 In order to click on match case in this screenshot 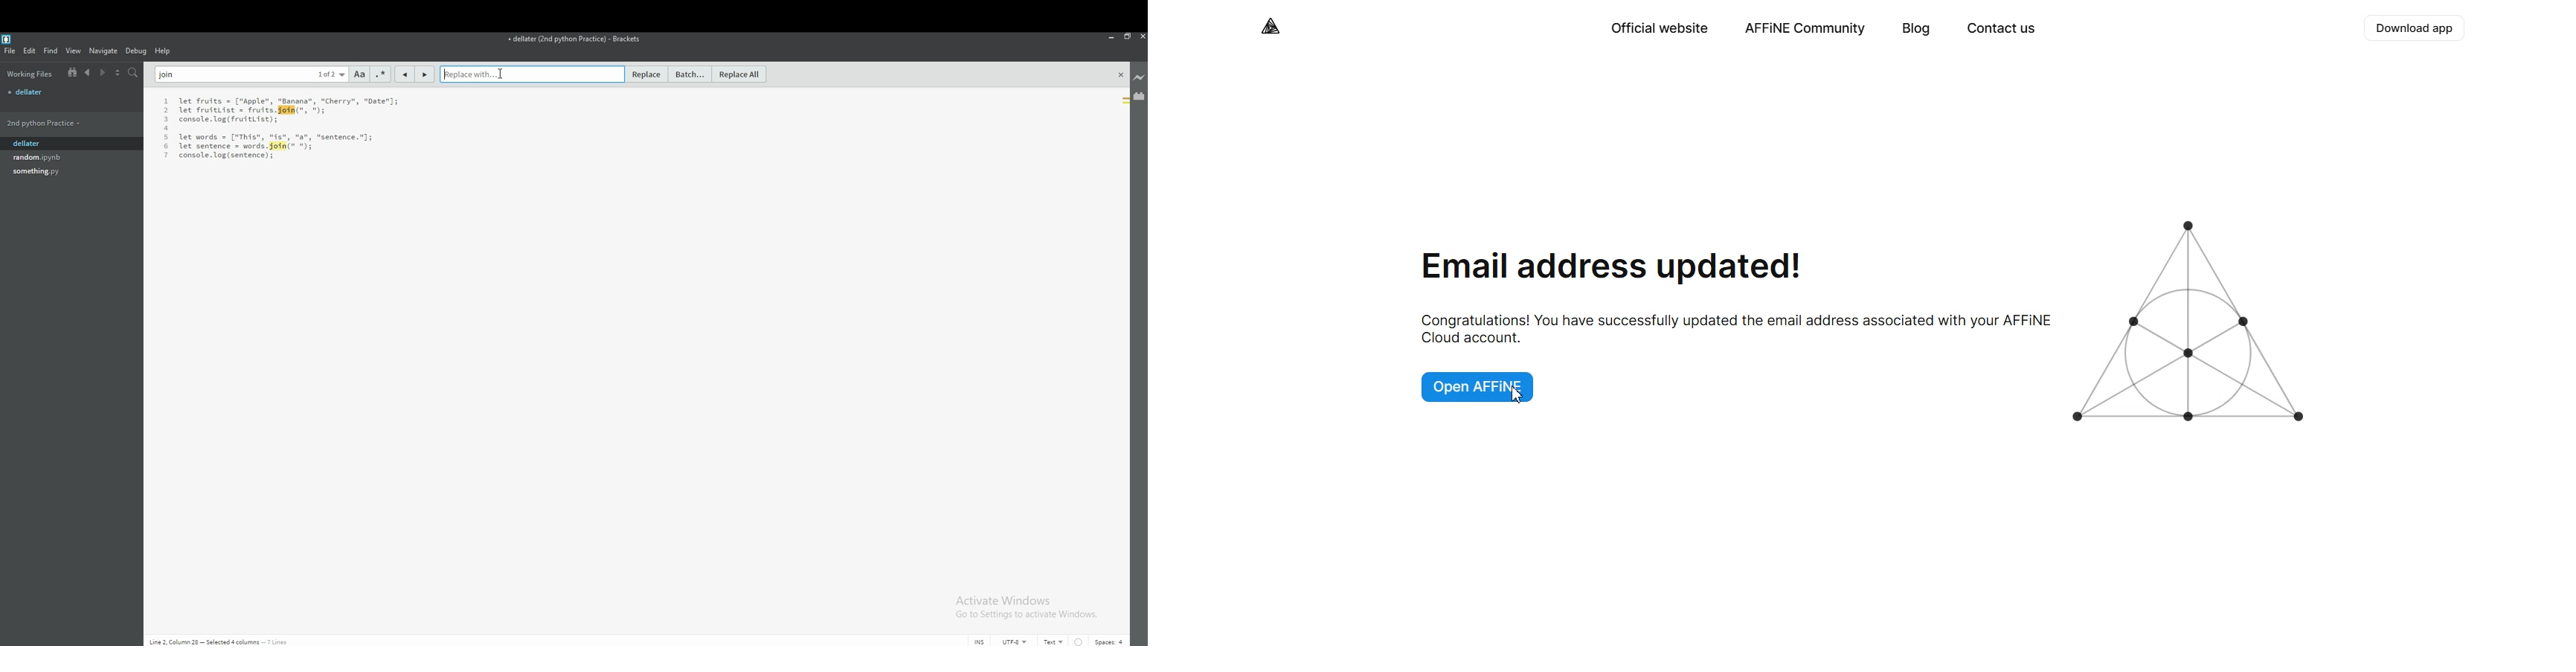, I will do `click(360, 75)`.